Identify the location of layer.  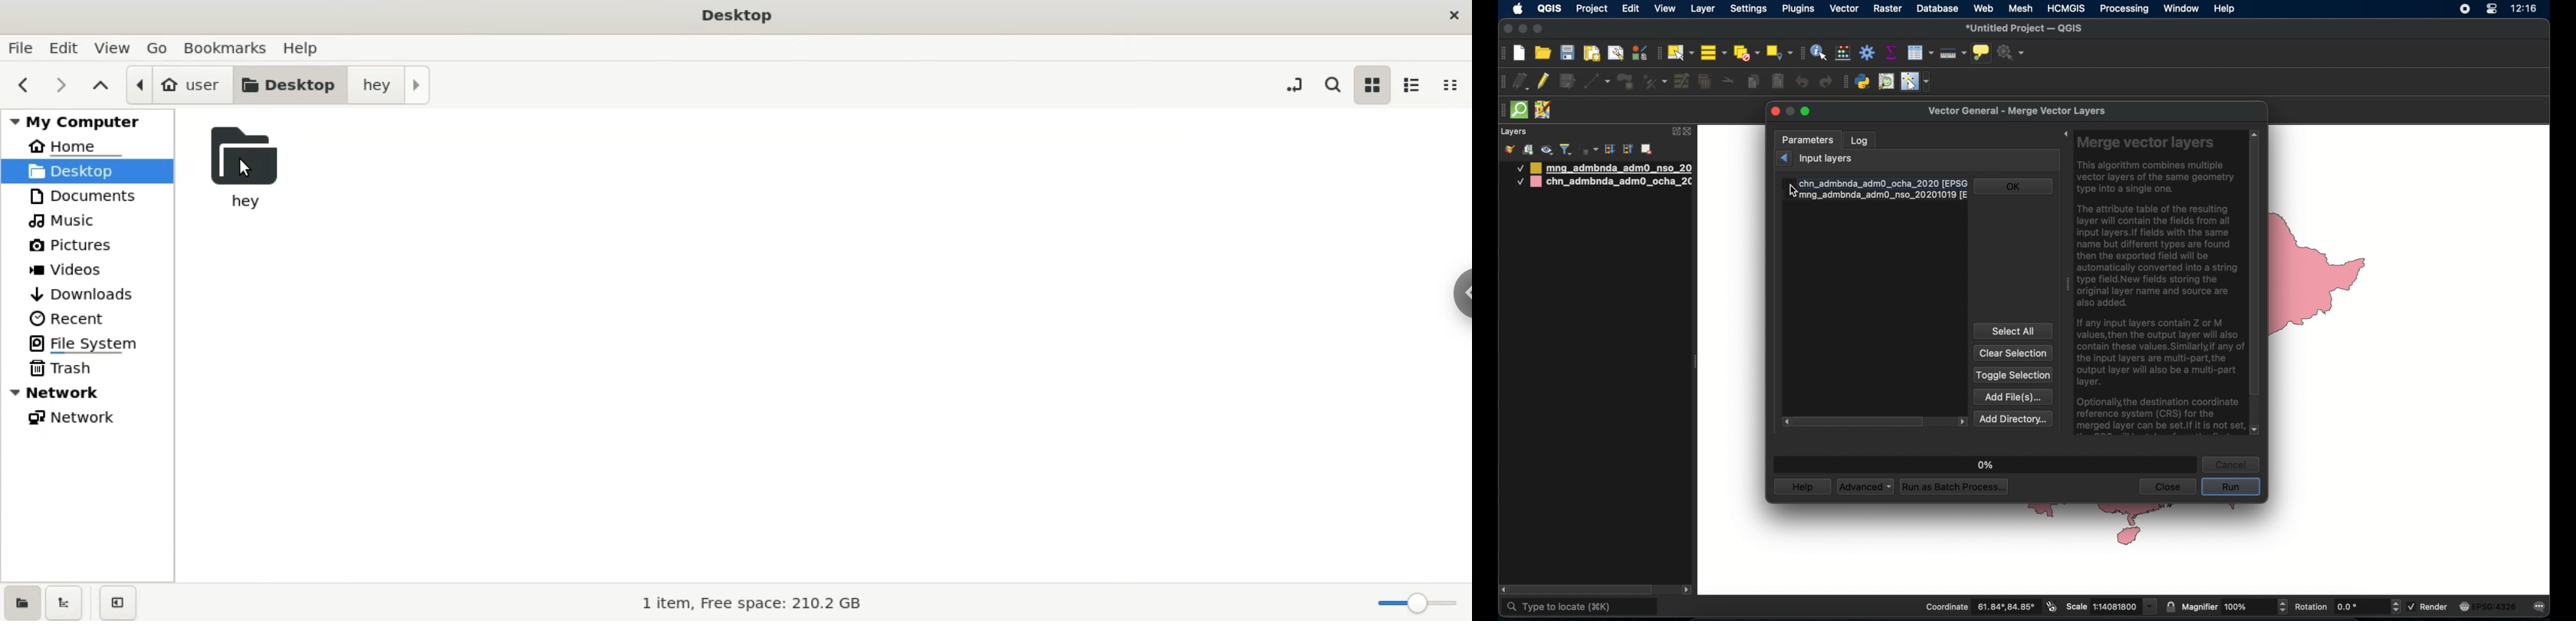
(1704, 8).